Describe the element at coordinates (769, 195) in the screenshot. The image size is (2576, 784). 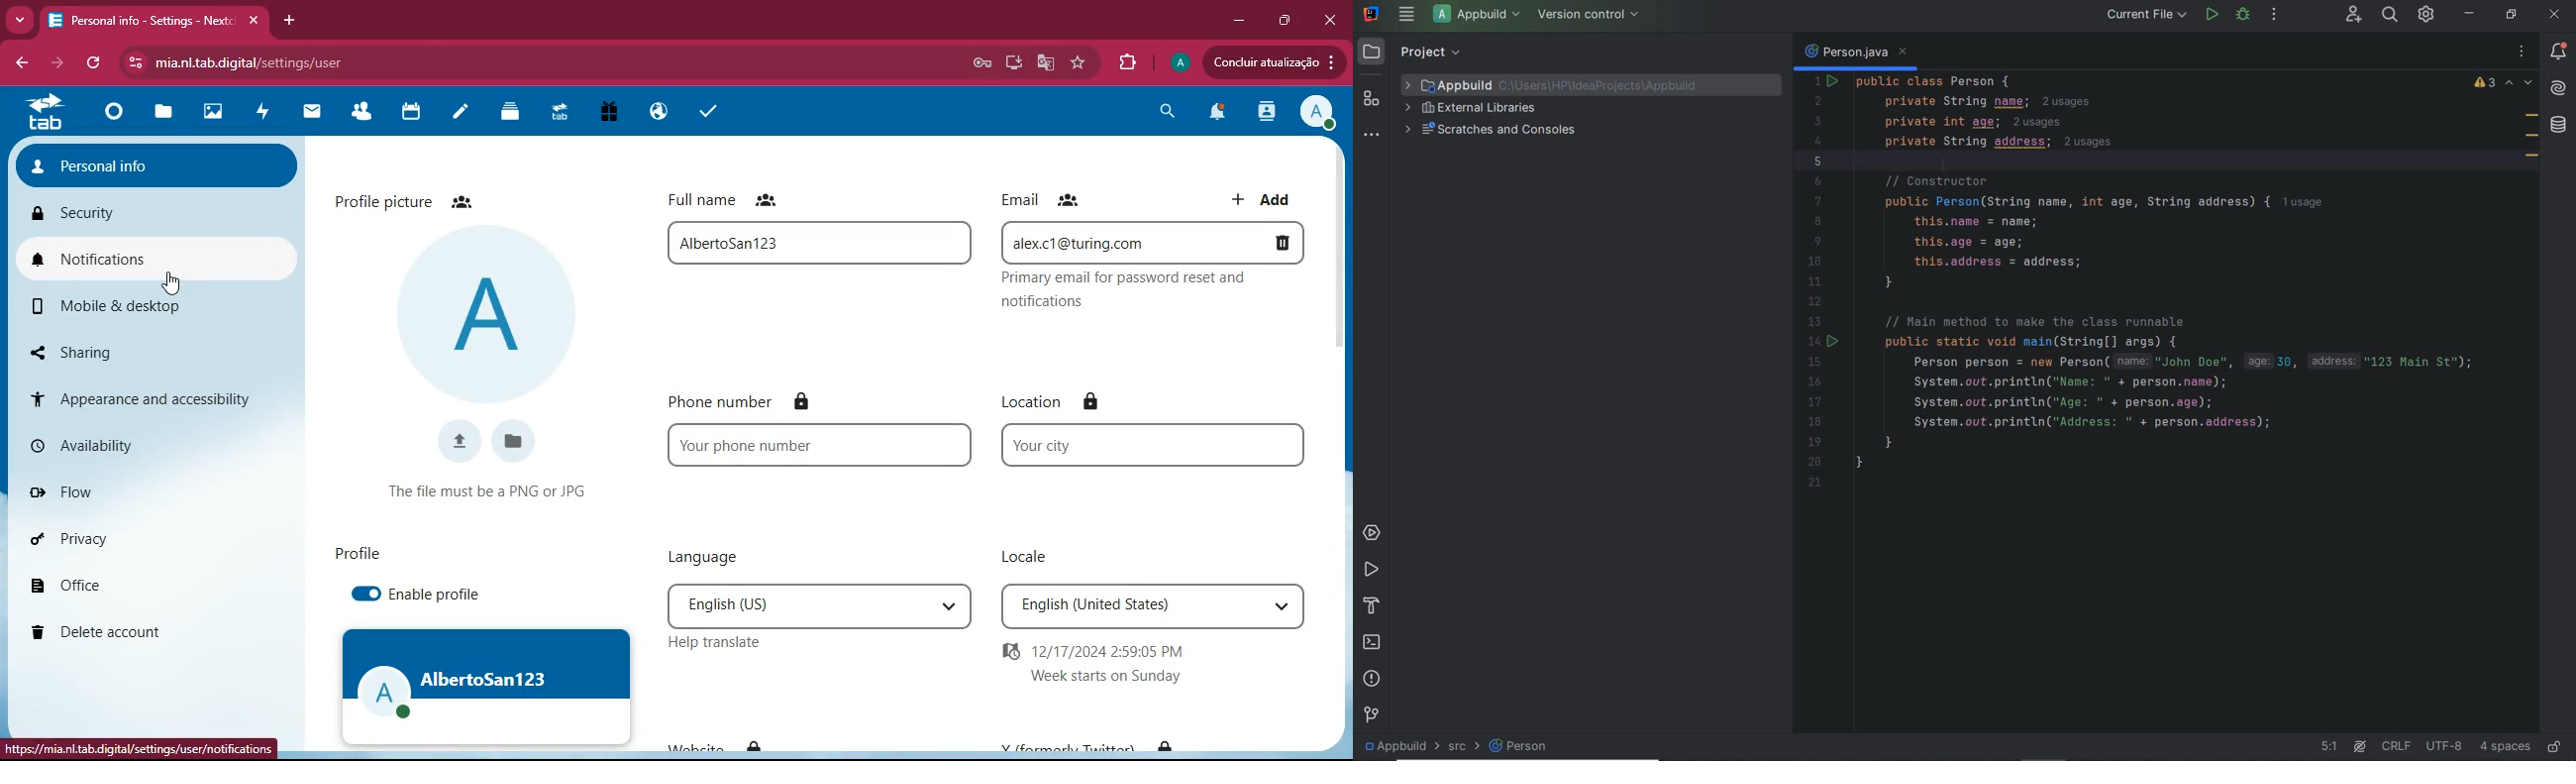
I see `full name` at that location.